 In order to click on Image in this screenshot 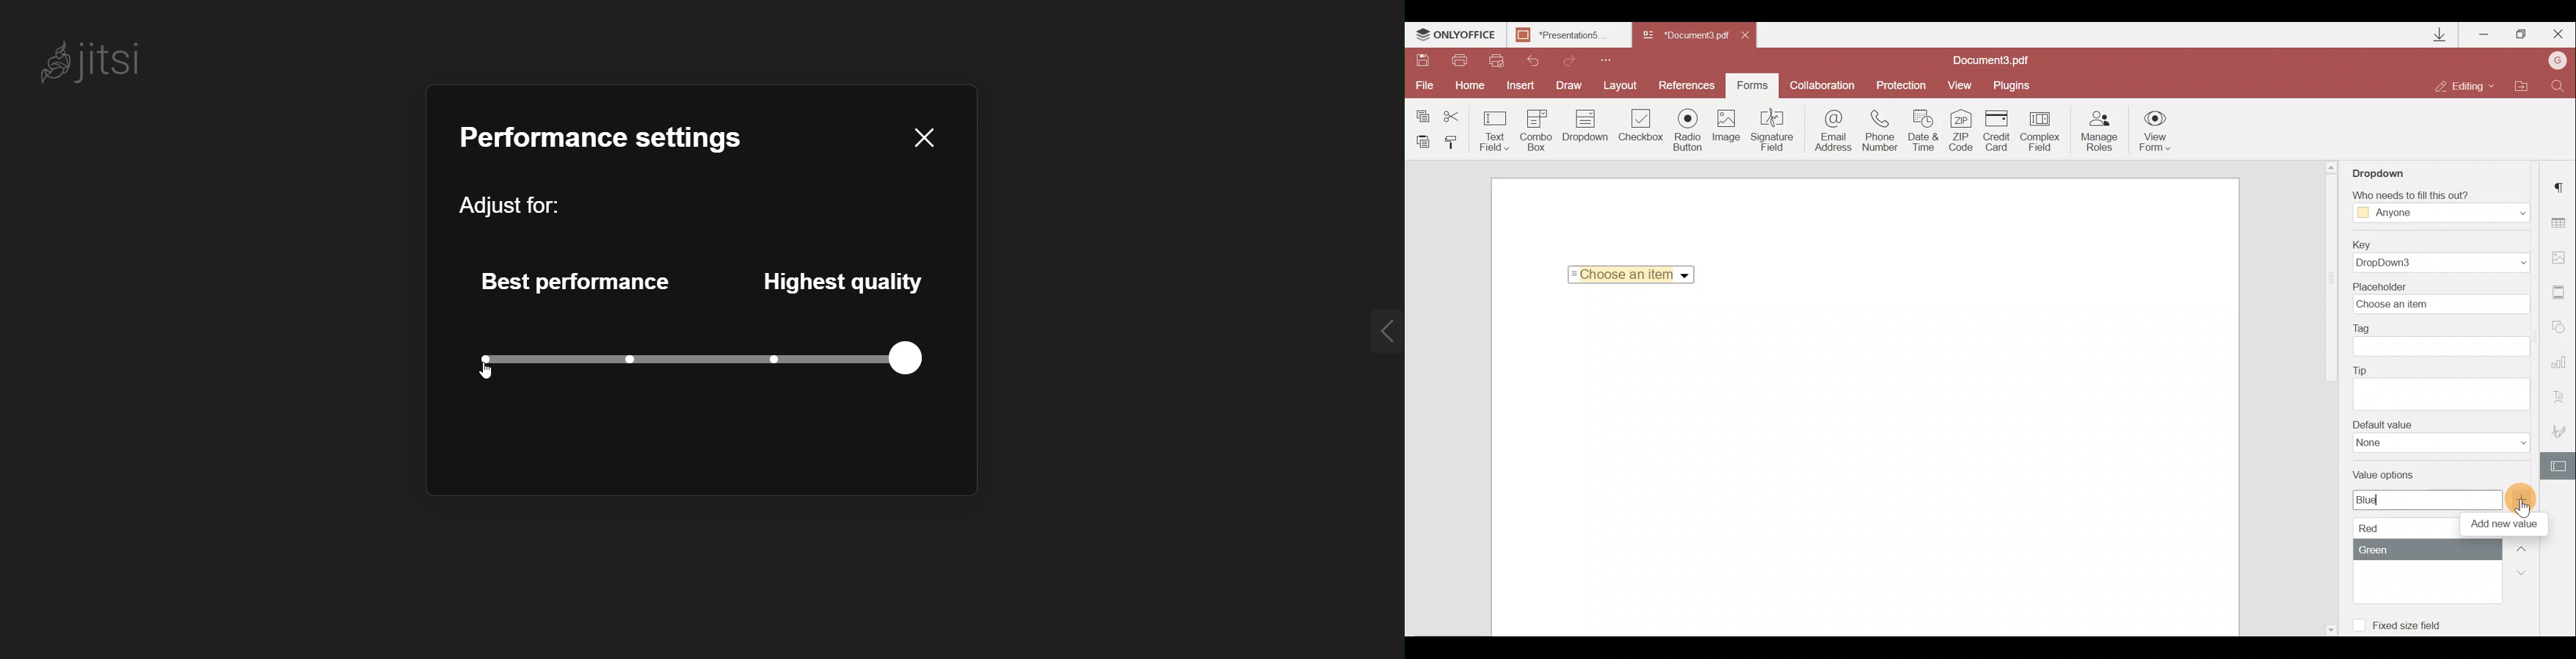, I will do `click(1729, 129)`.